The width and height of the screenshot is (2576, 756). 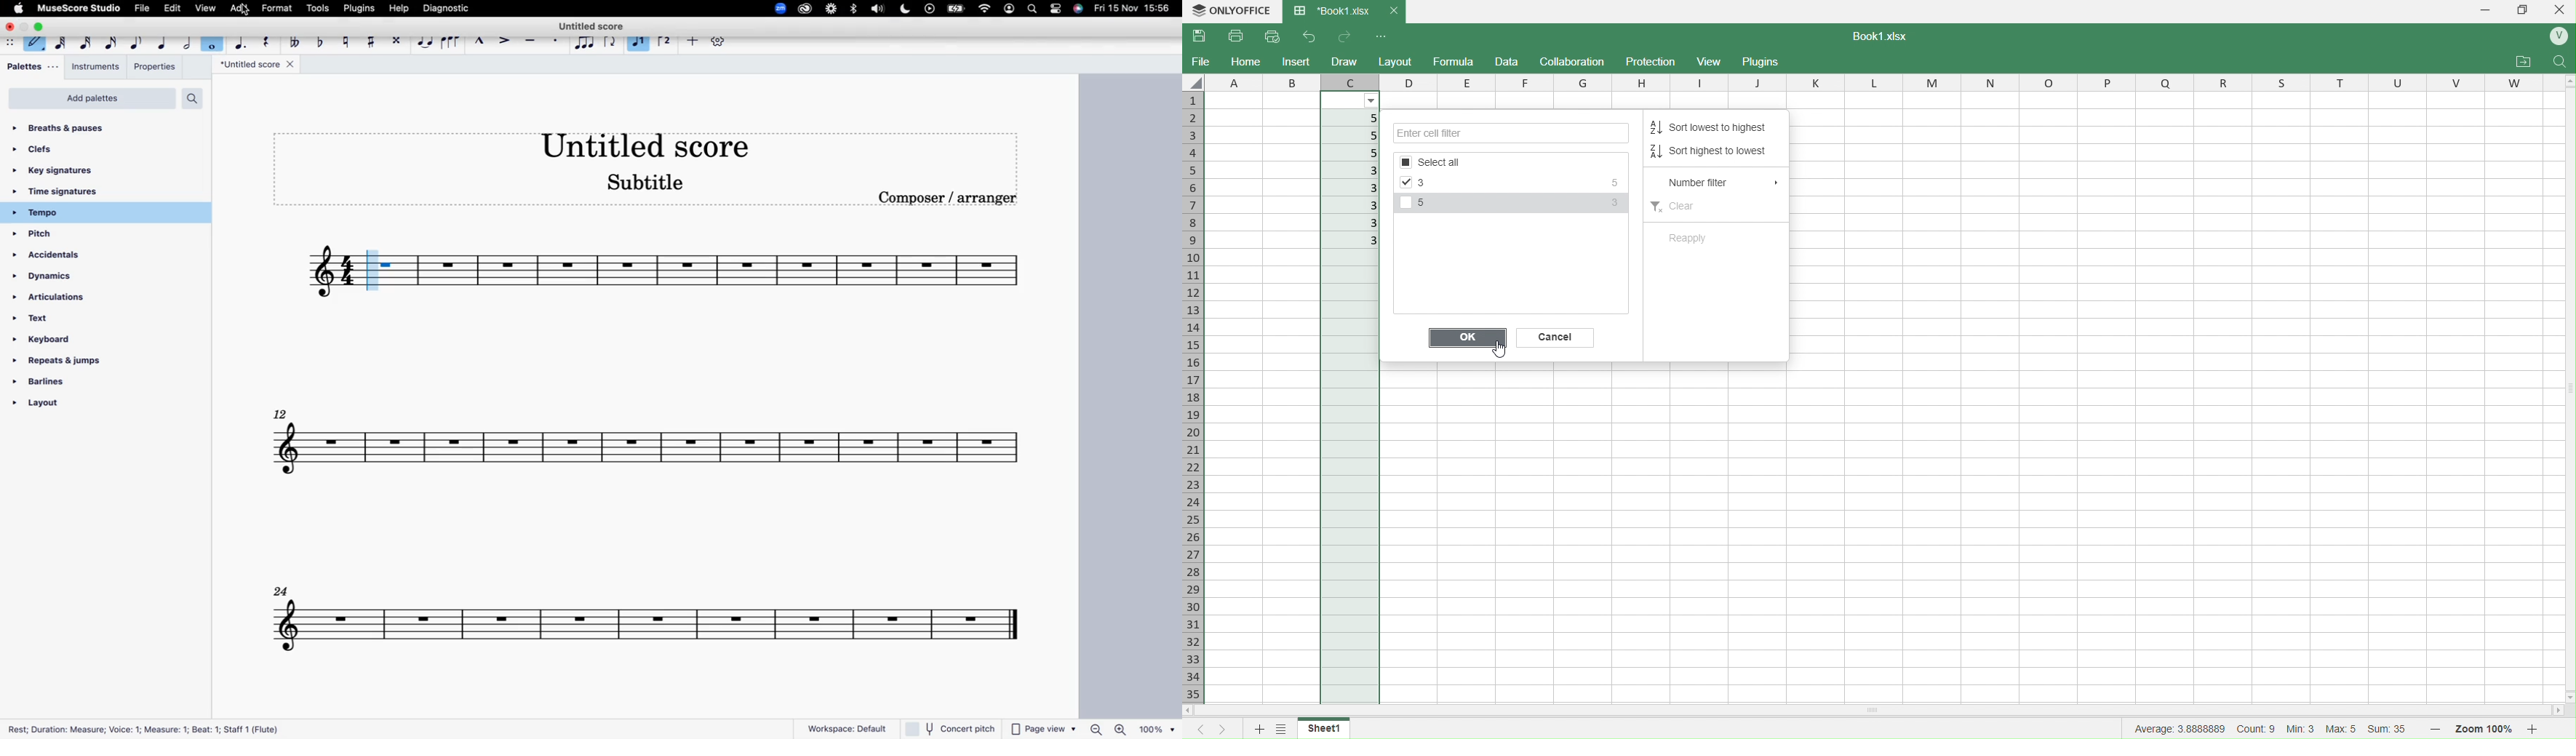 What do you see at coordinates (930, 10) in the screenshot?
I see `play` at bounding box center [930, 10].